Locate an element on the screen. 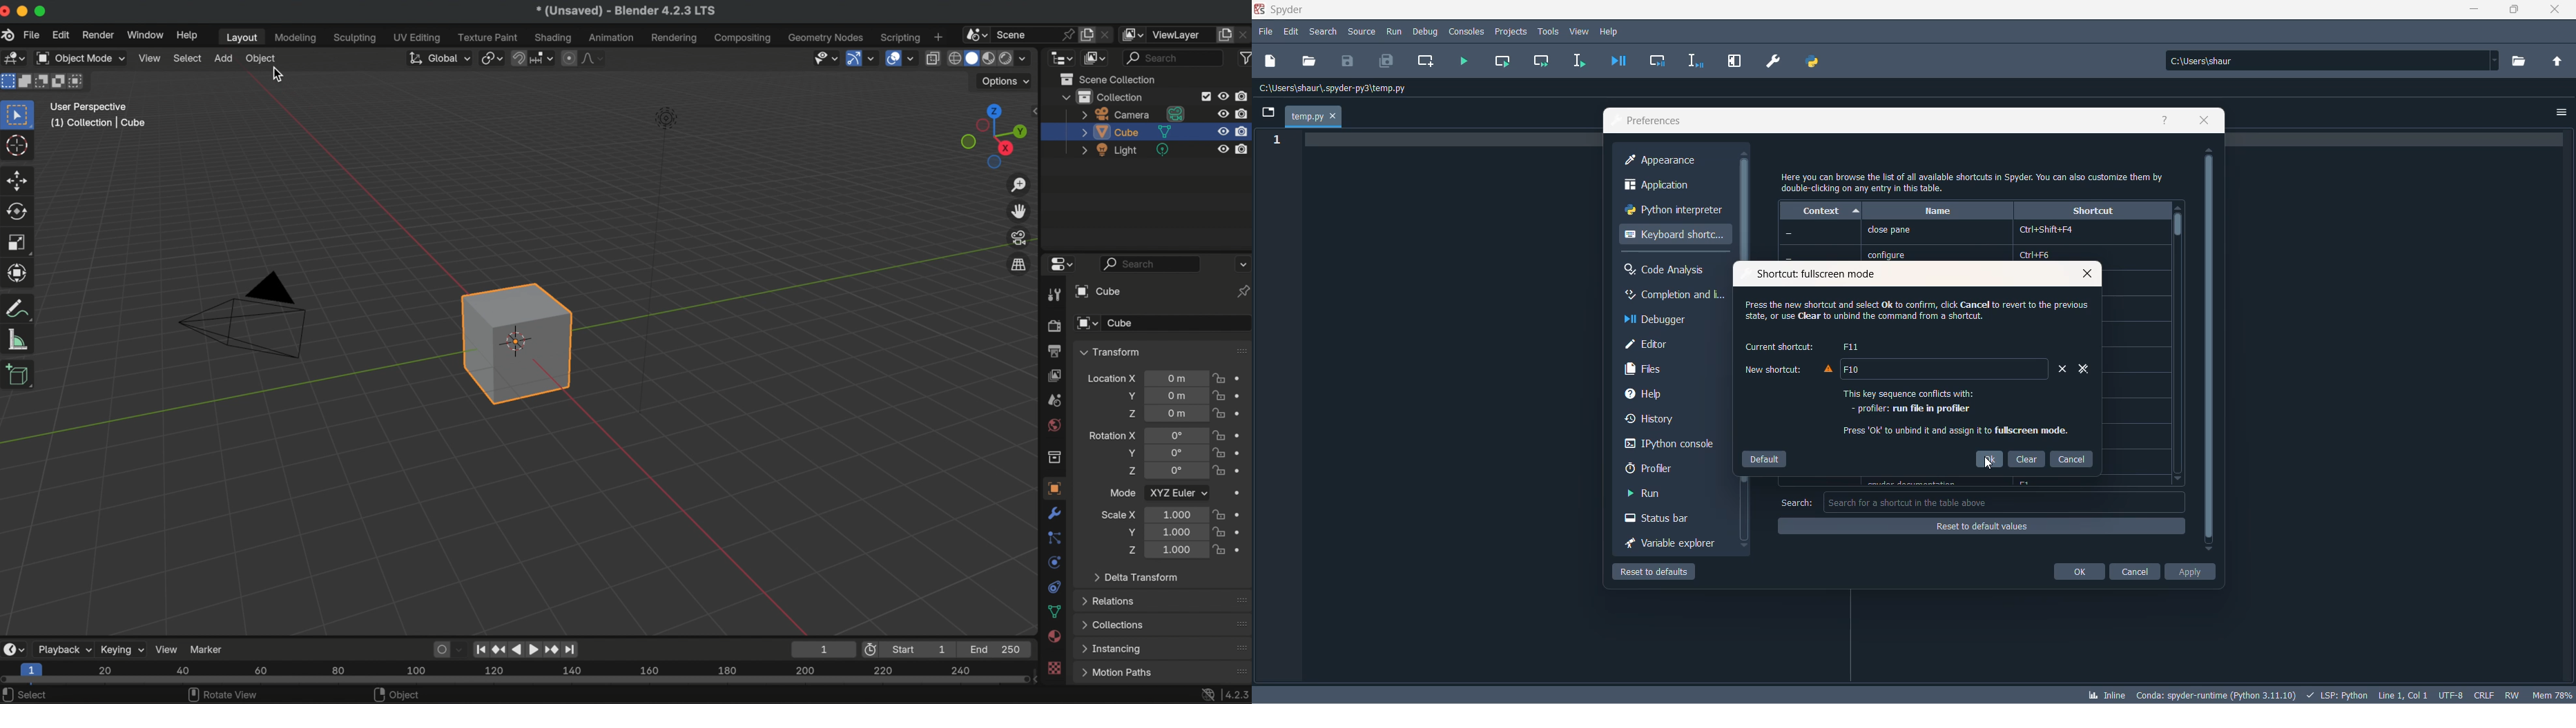  move the view is located at coordinates (1020, 211).